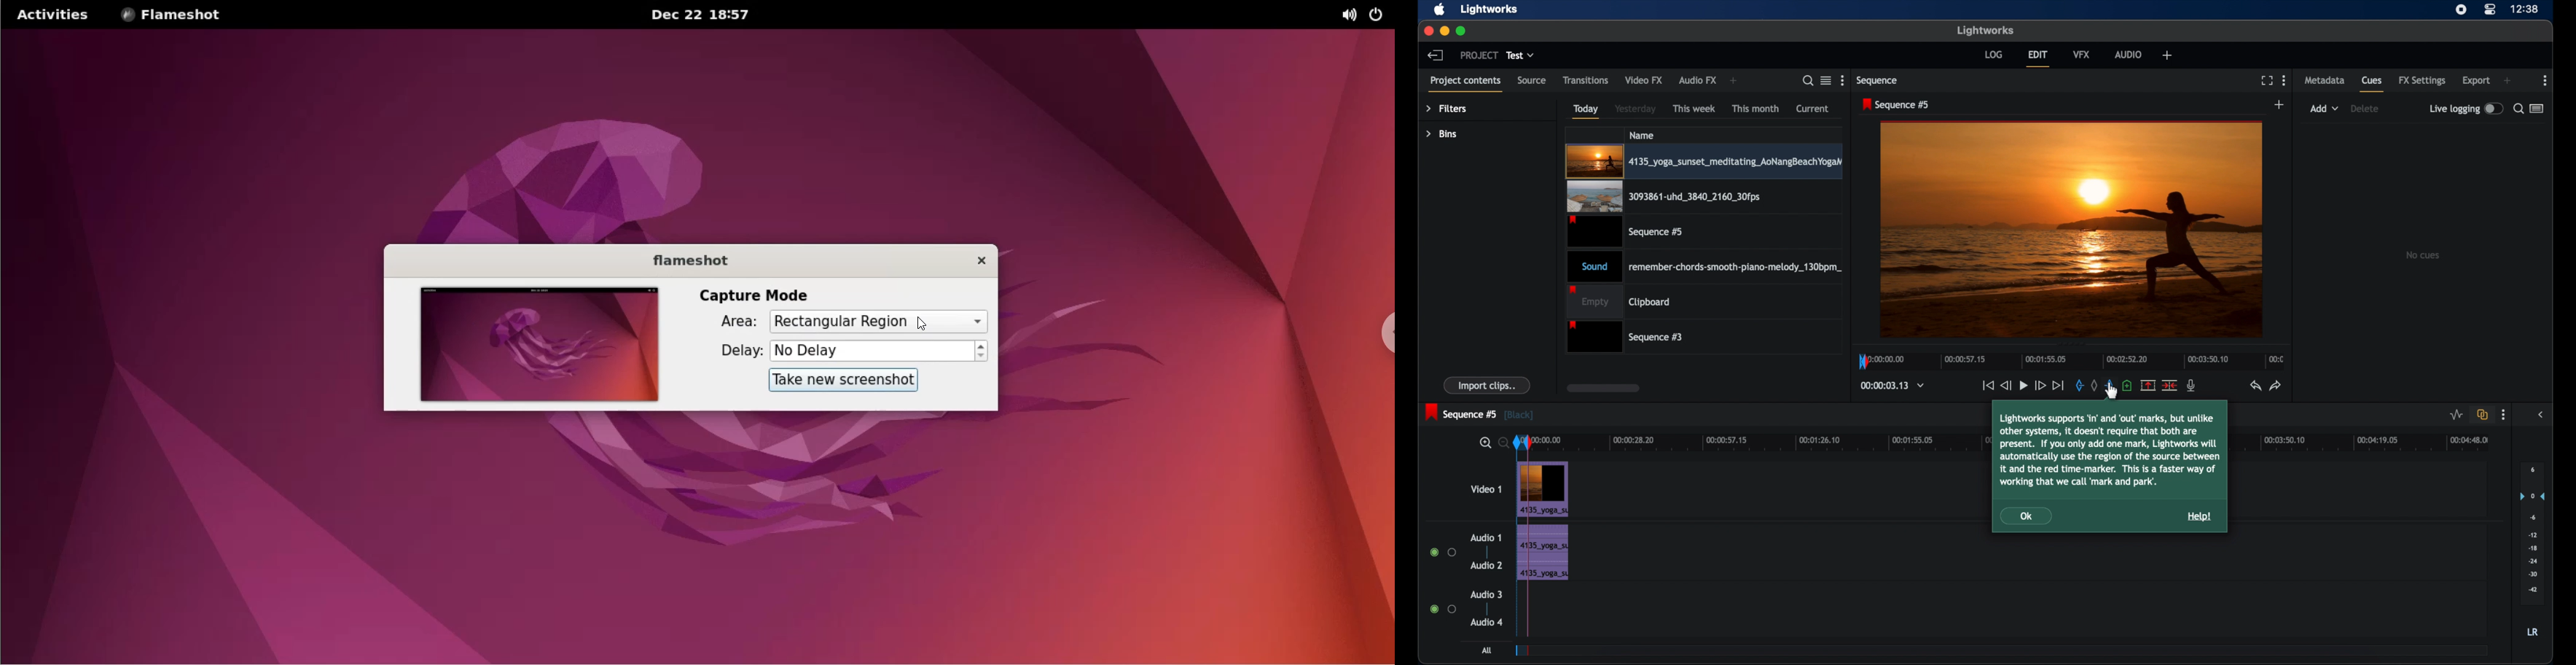 The image size is (2576, 672). What do you see at coordinates (1734, 80) in the screenshot?
I see `add` at bounding box center [1734, 80].